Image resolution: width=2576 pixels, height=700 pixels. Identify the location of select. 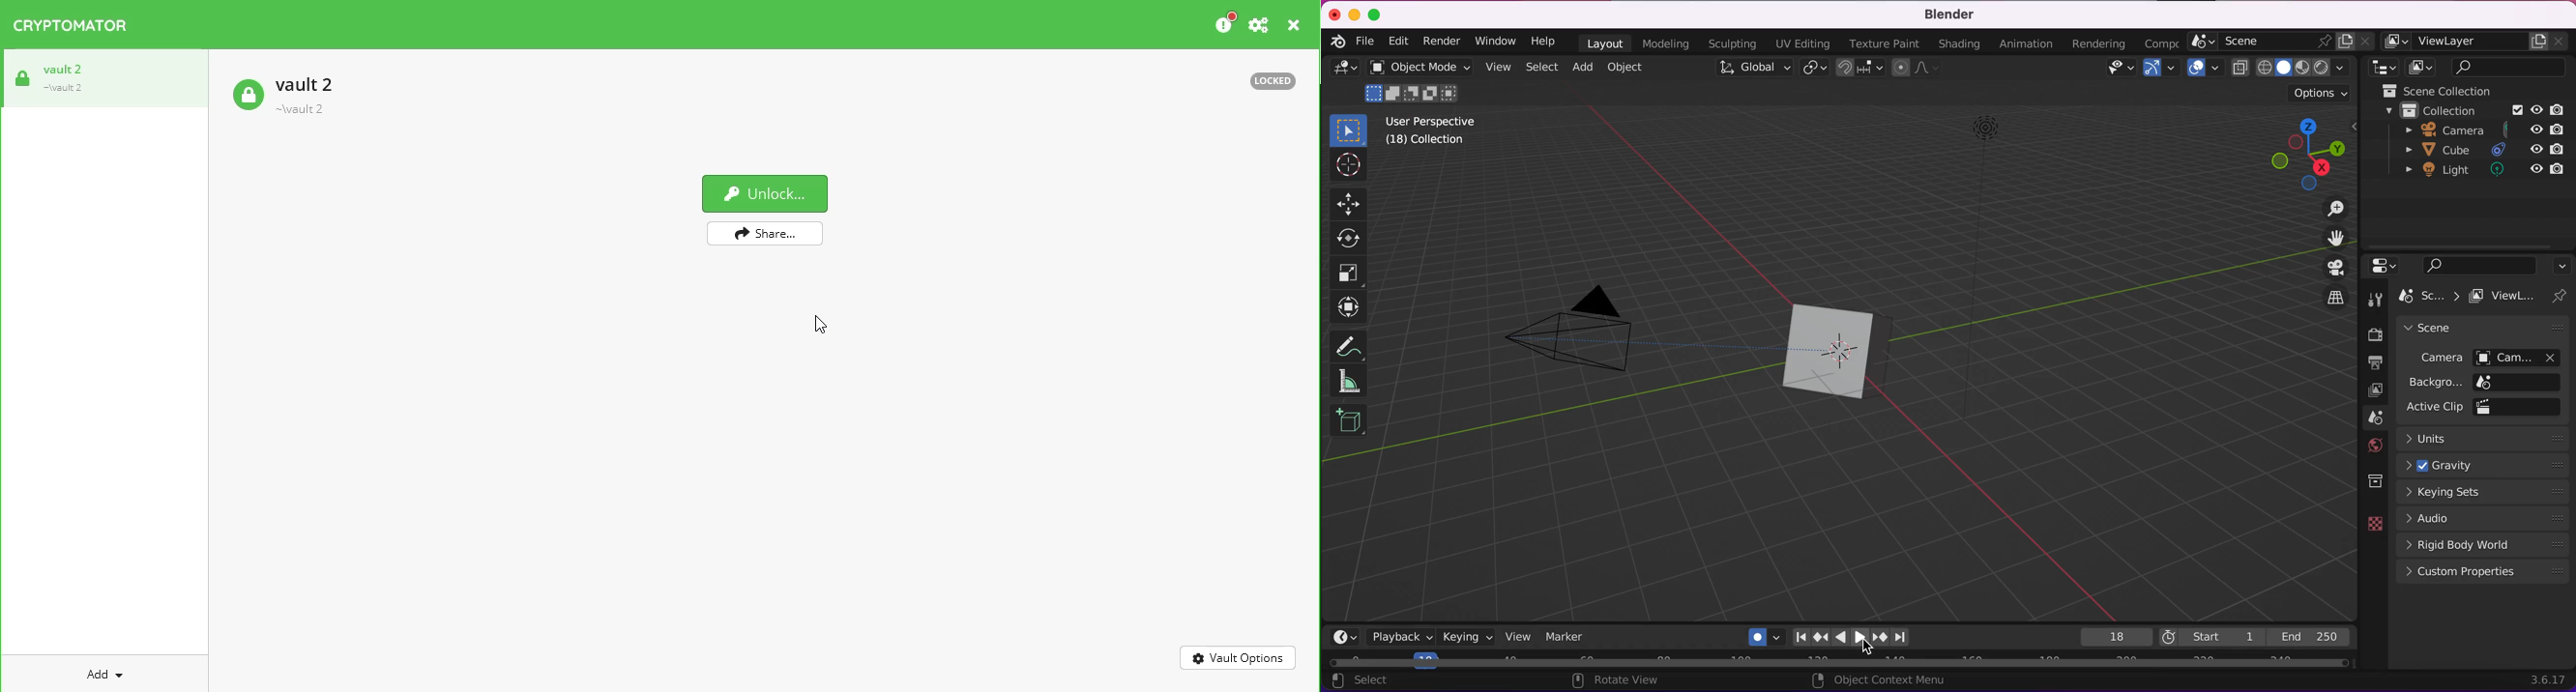
(1541, 66).